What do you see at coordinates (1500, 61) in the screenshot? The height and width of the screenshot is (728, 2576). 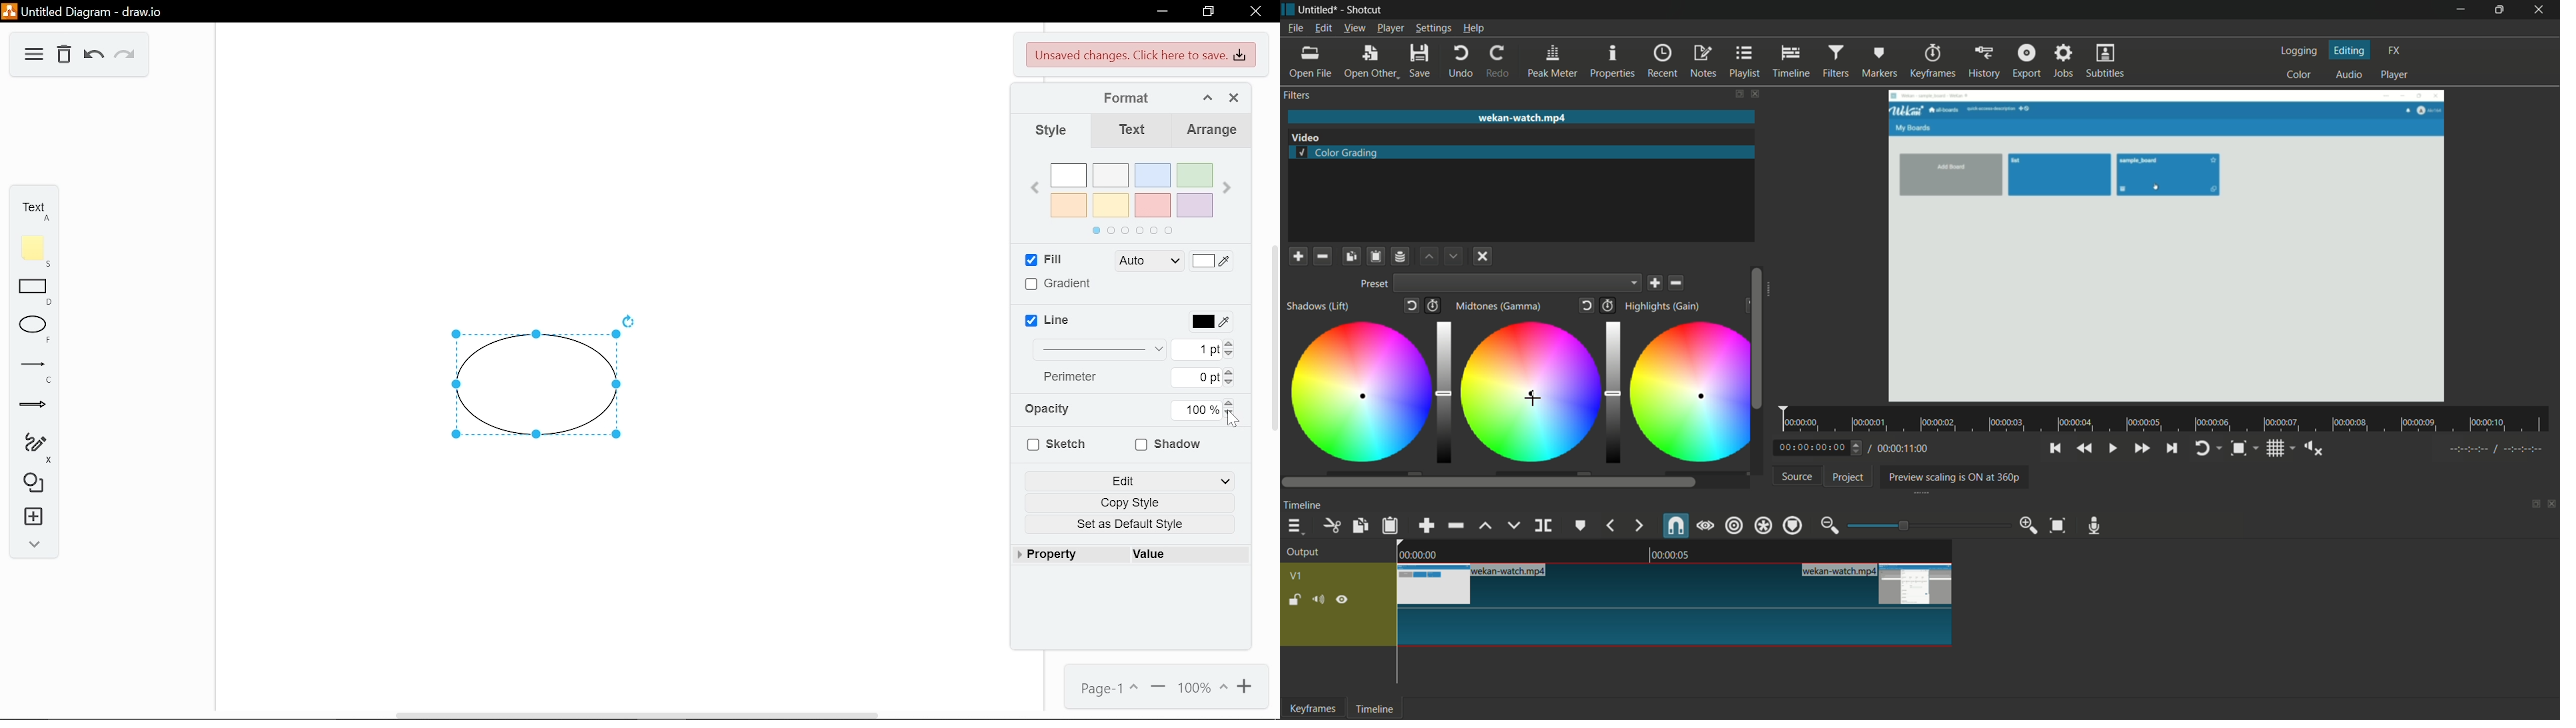 I see `redo` at bounding box center [1500, 61].